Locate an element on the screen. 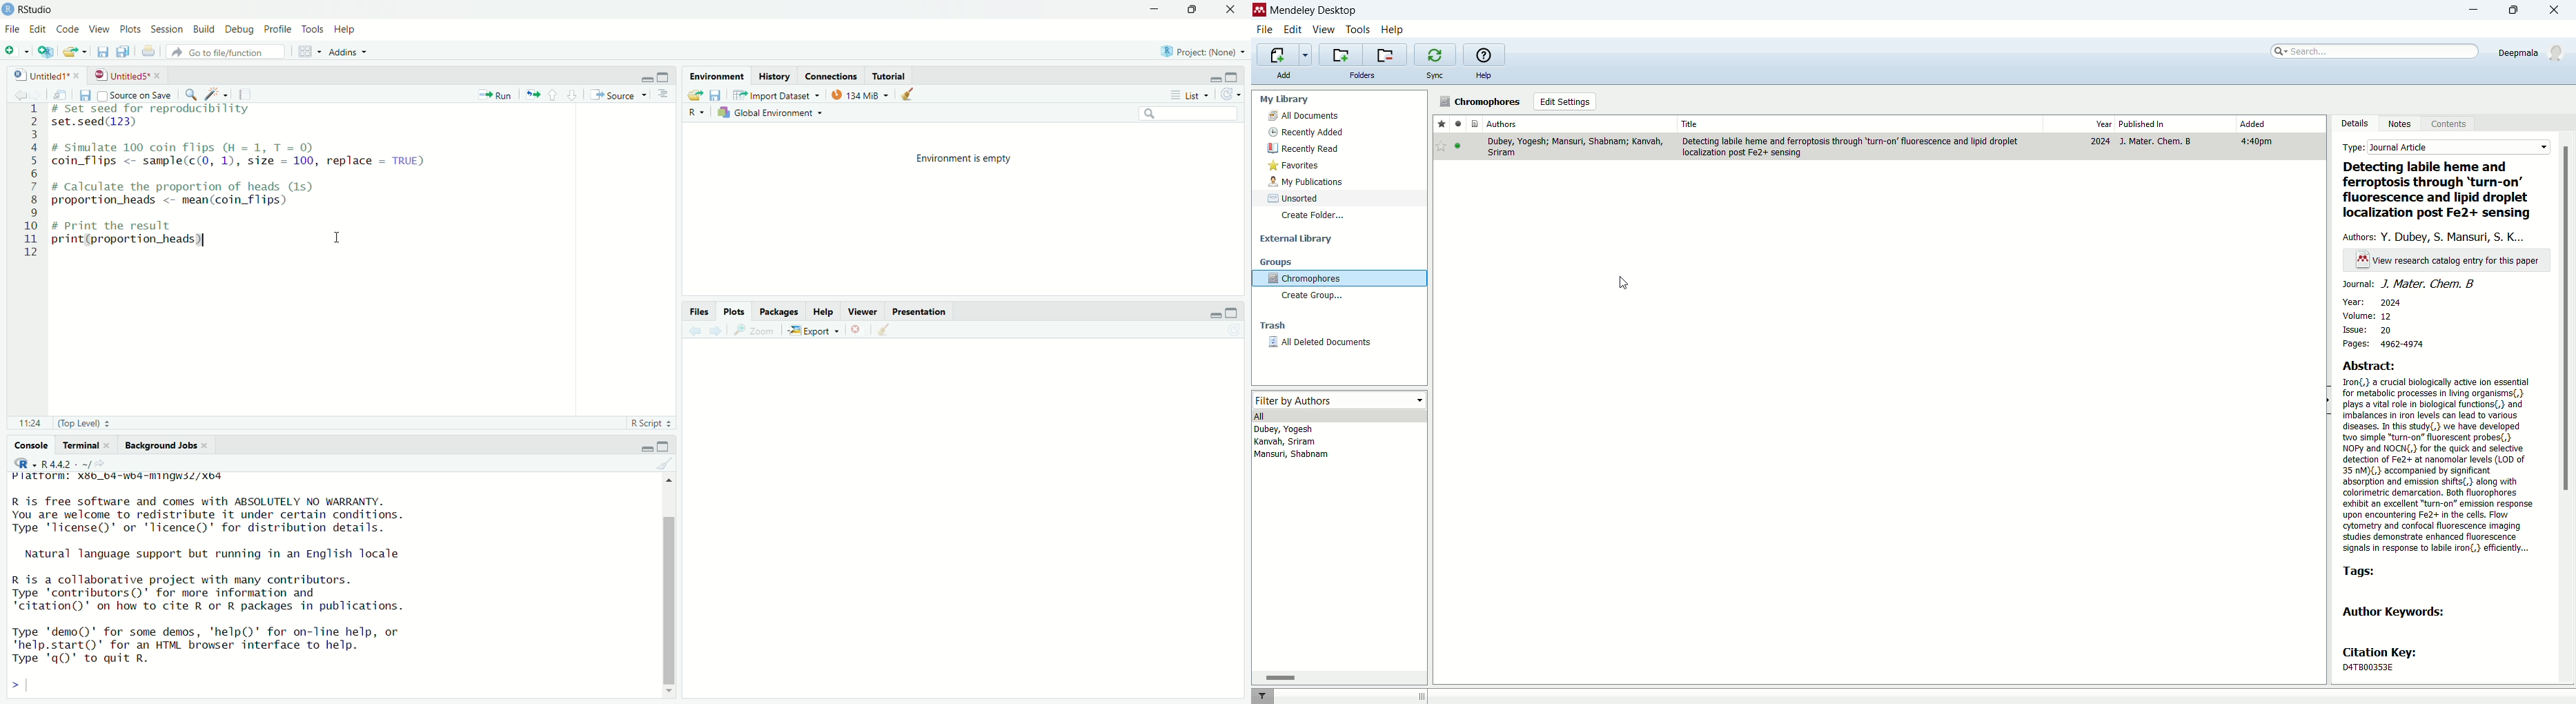 This screenshot has width=2576, height=728. find/replace is located at coordinates (191, 94).